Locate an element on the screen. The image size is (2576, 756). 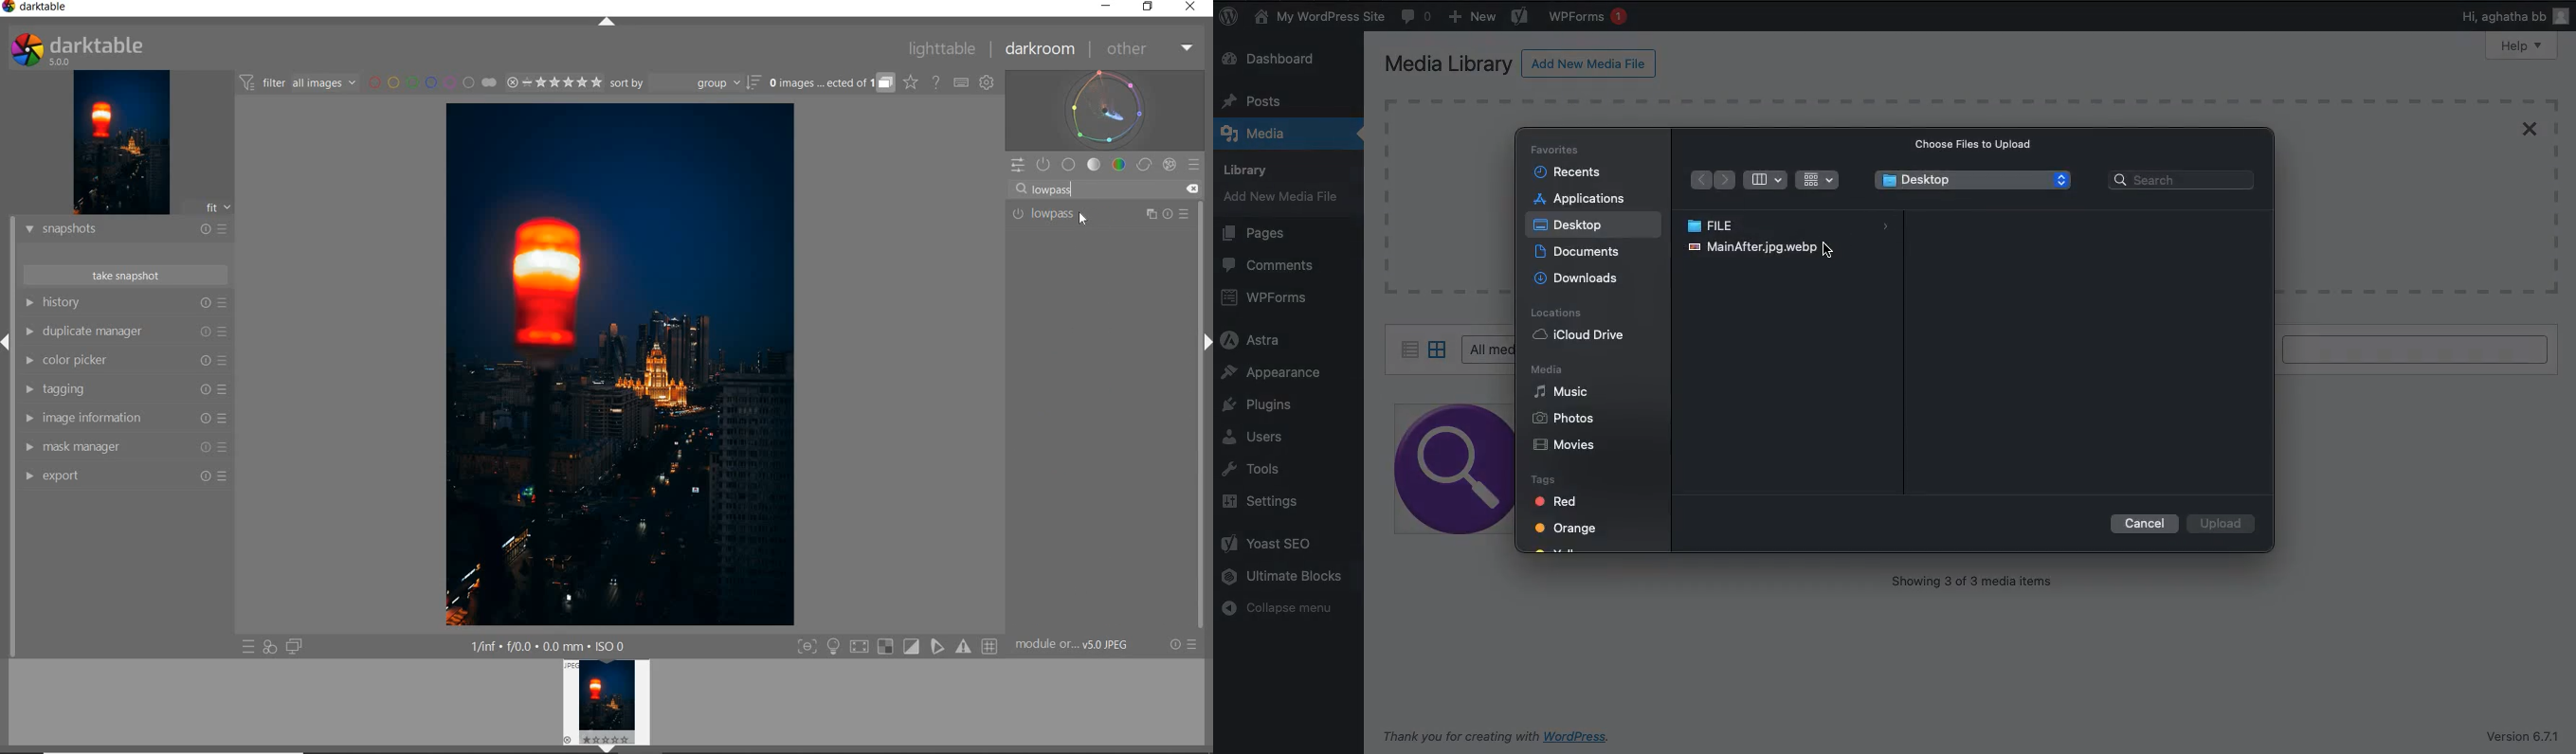
PRESETS is located at coordinates (1196, 166).